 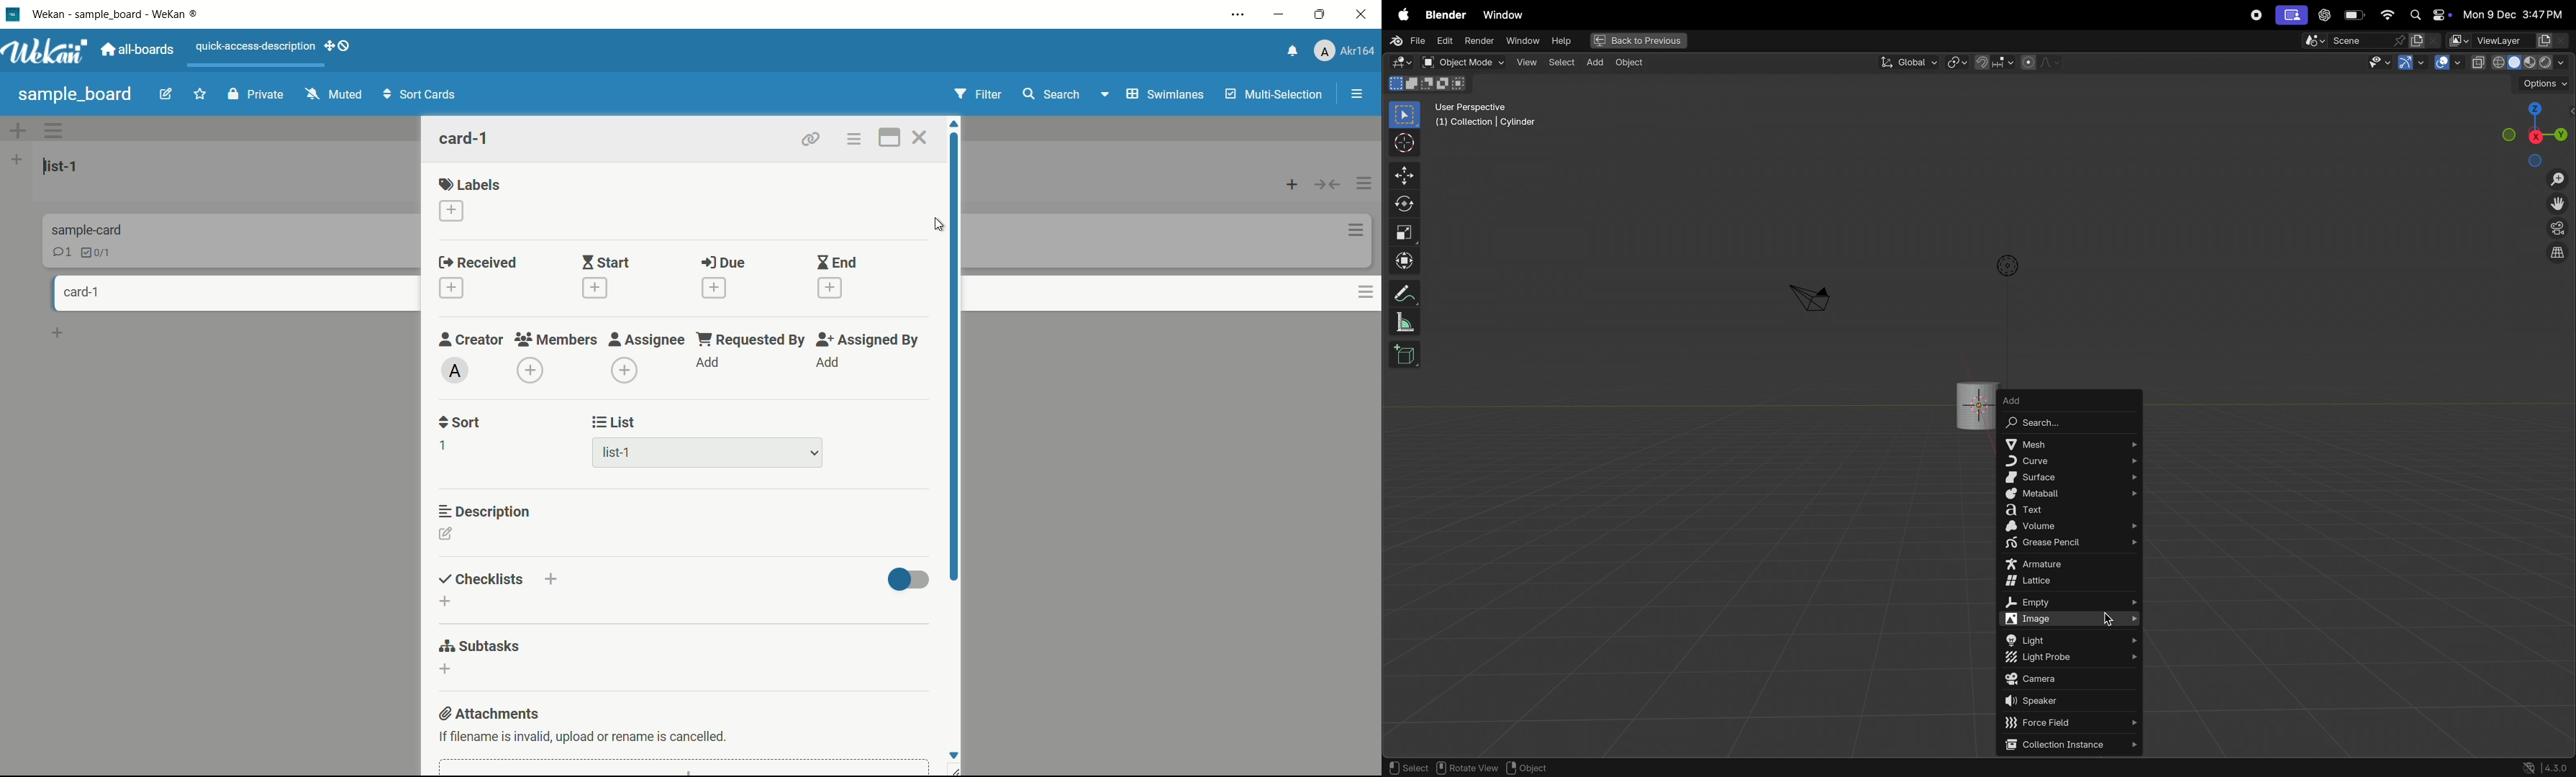 What do you see at coordinates (1293, 50) in the screenshot?
I see `notifications` at bounding box center [1293, 50].